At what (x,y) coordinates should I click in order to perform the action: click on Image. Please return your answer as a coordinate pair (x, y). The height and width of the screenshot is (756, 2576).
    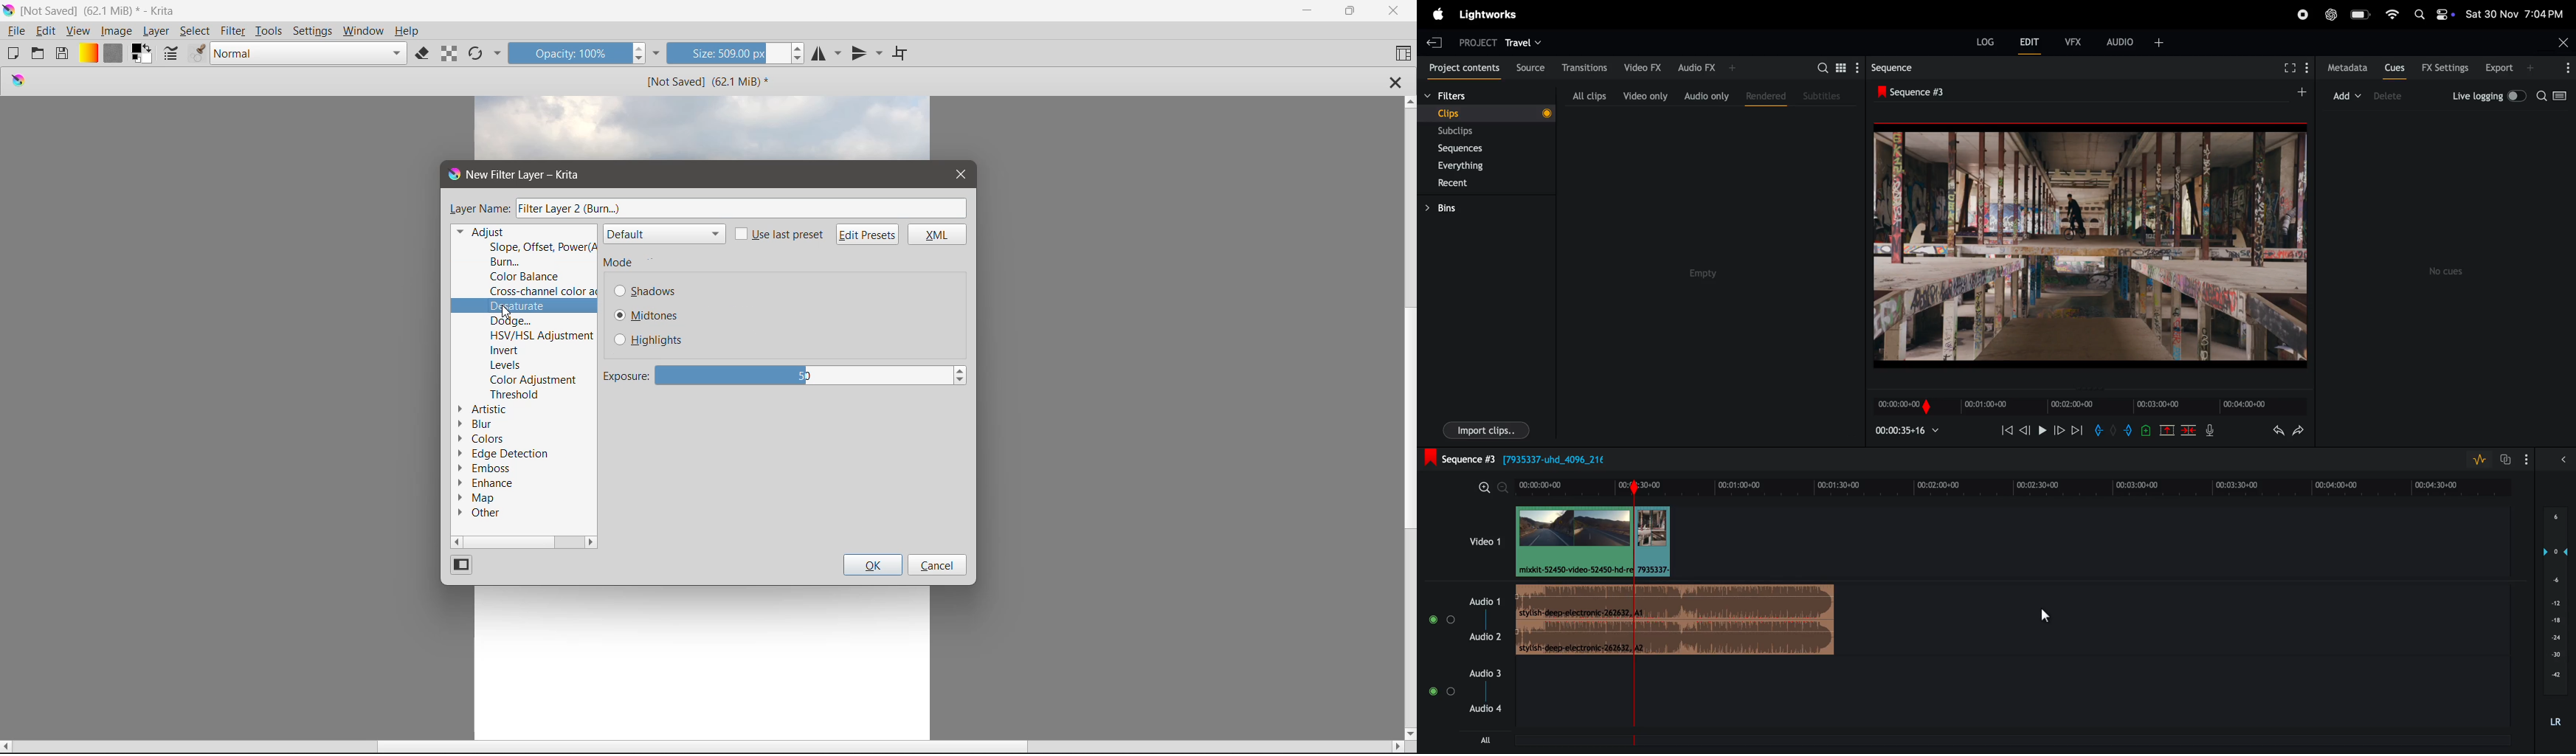
    Looking at the image, I should click on (117, 30).